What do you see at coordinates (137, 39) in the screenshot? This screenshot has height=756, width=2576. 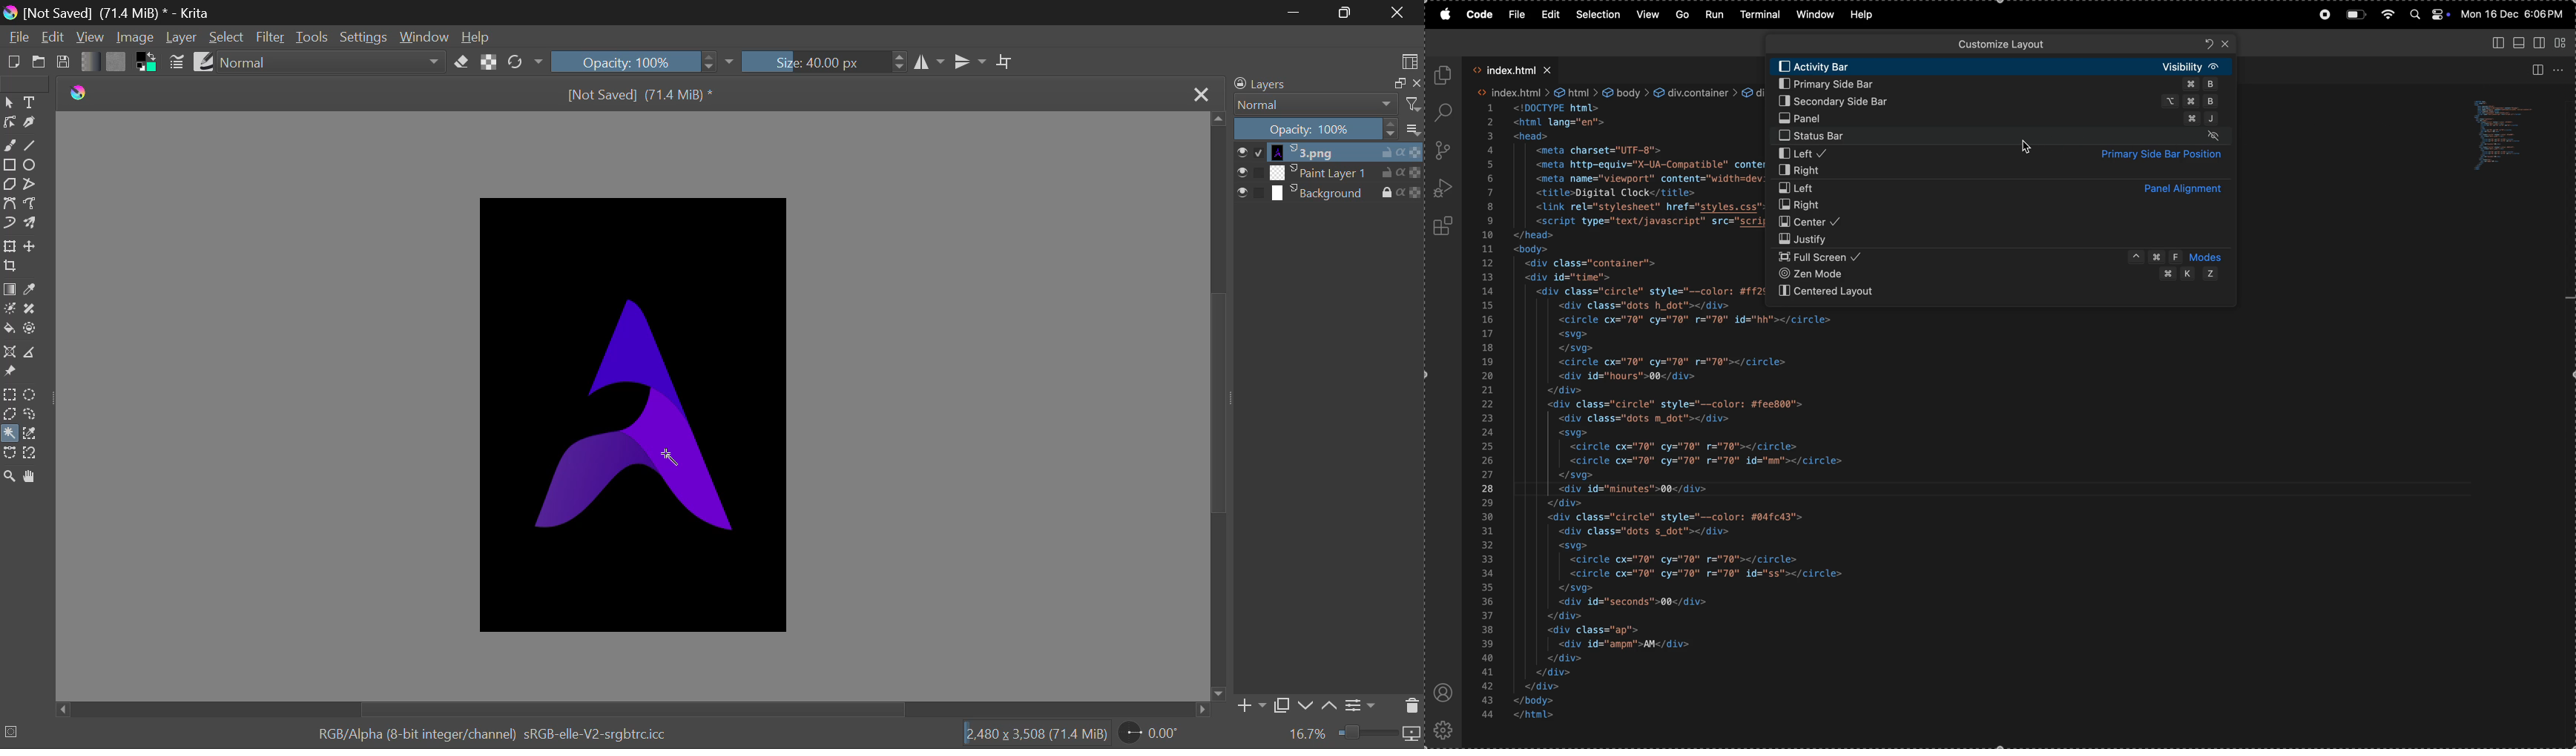 I see `Image` at bounding box center [137, 39].